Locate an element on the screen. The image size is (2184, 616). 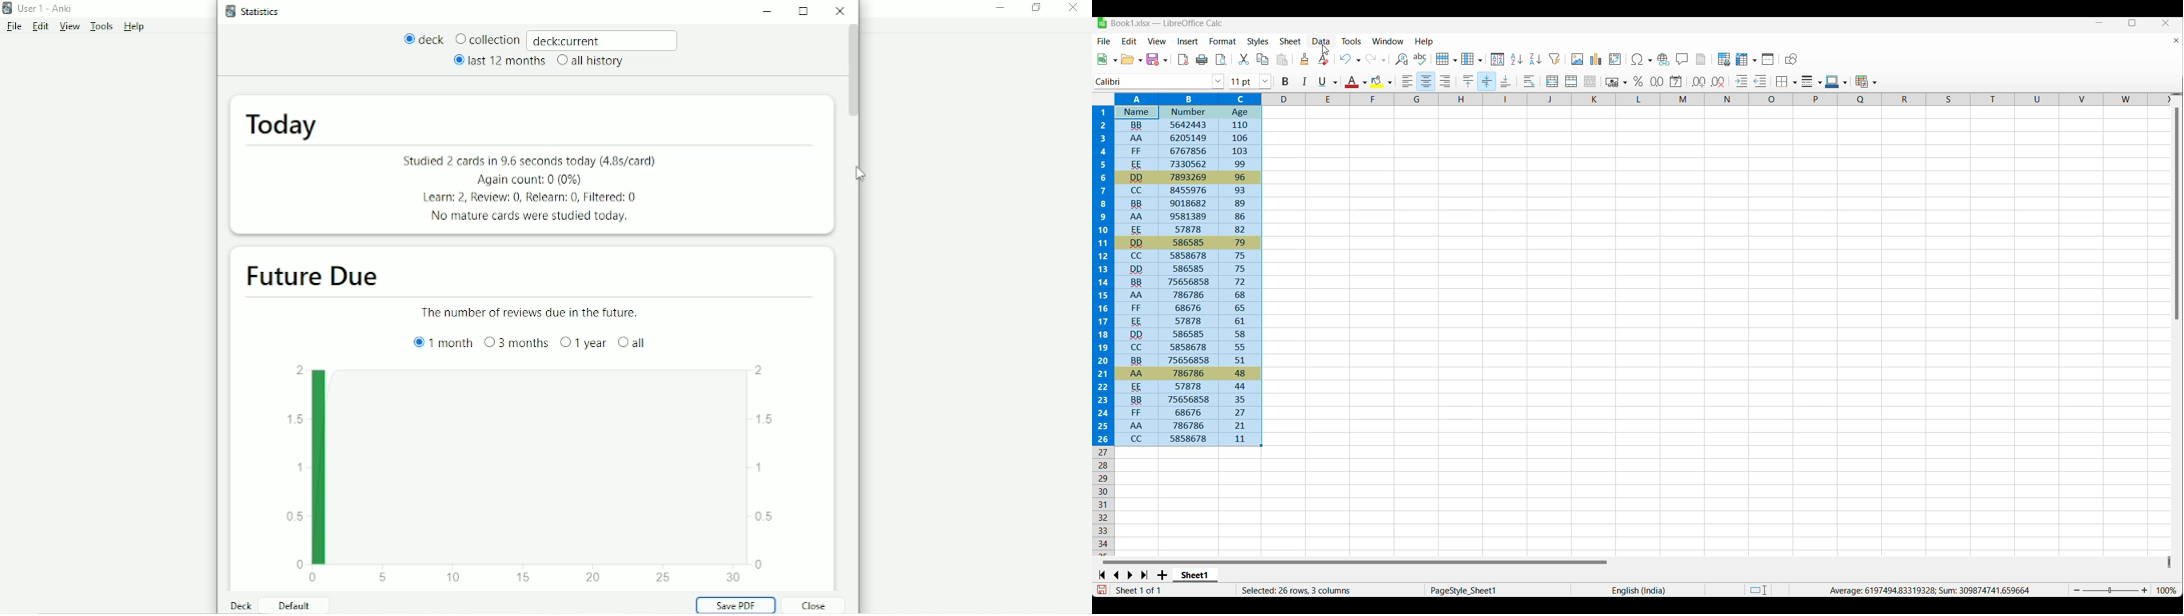
Align center, current selction highlighted  is located at coordinates (1426, 81).